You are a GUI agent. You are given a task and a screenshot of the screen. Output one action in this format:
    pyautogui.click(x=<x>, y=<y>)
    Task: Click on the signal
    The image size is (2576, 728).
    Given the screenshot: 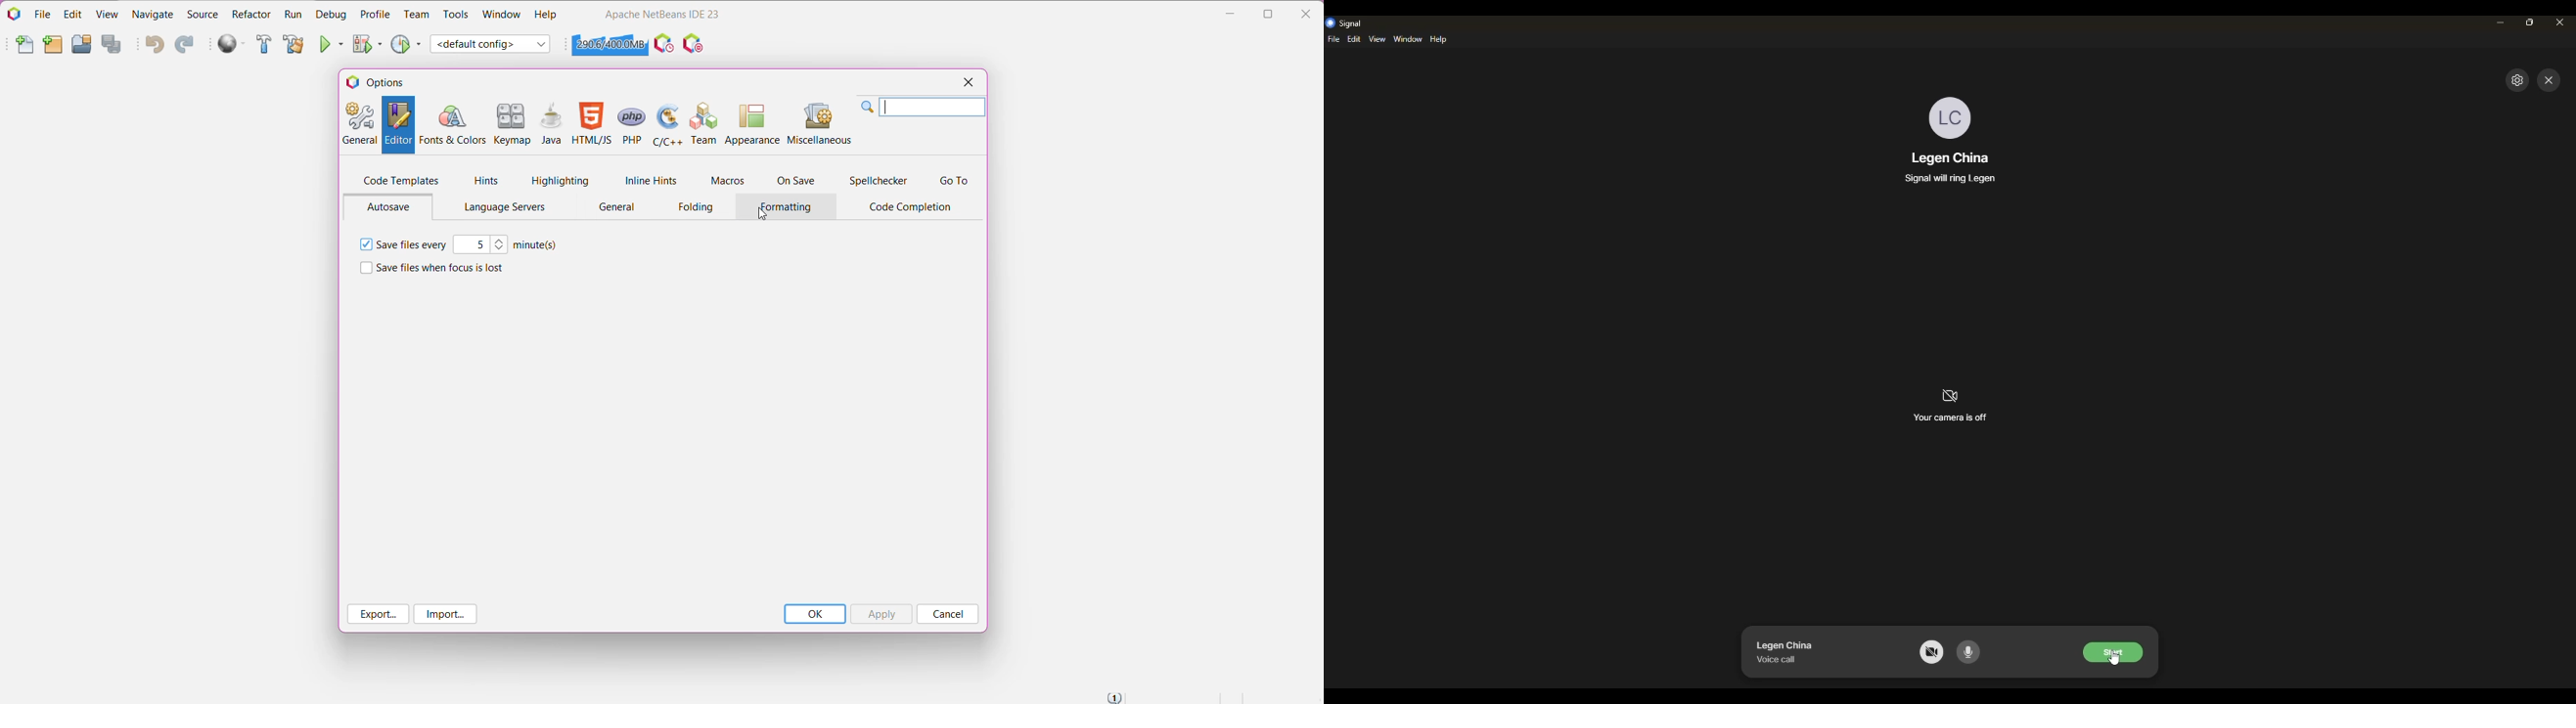 What is the action you would take?
    pyautogui.click(x=1347, y=23)
    